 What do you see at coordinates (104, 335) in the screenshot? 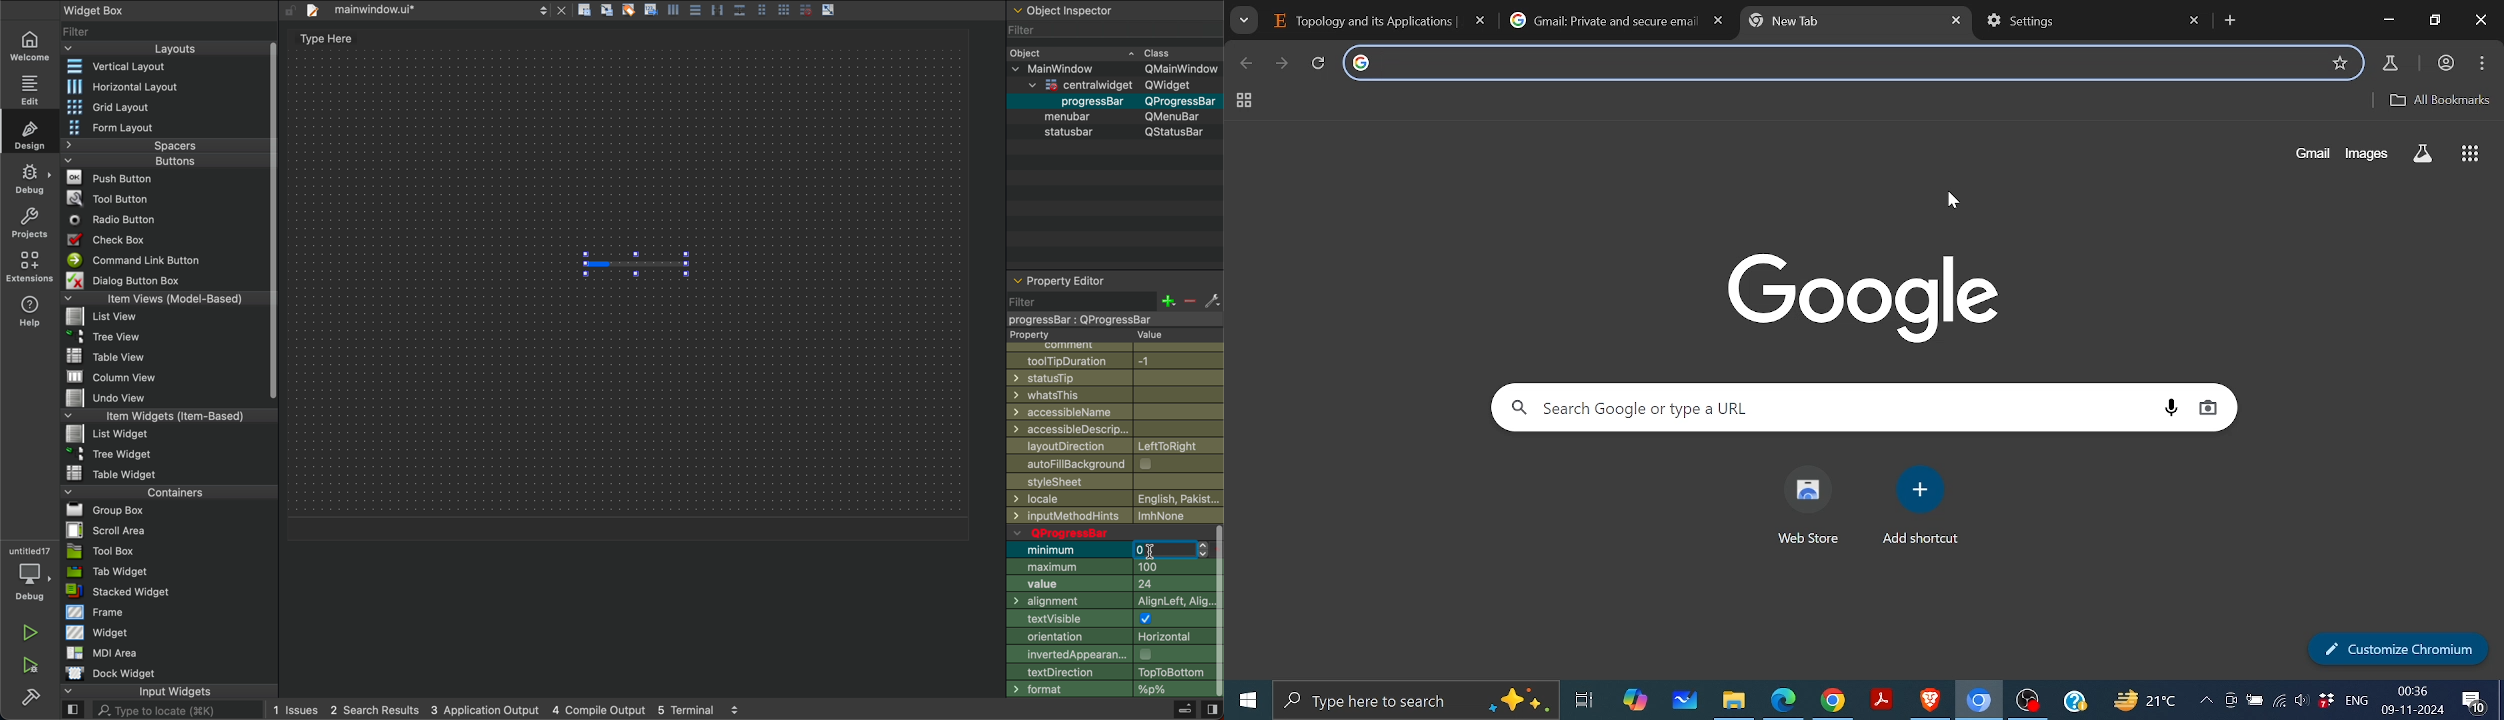
I see `File` at bounding box center [104, 335].